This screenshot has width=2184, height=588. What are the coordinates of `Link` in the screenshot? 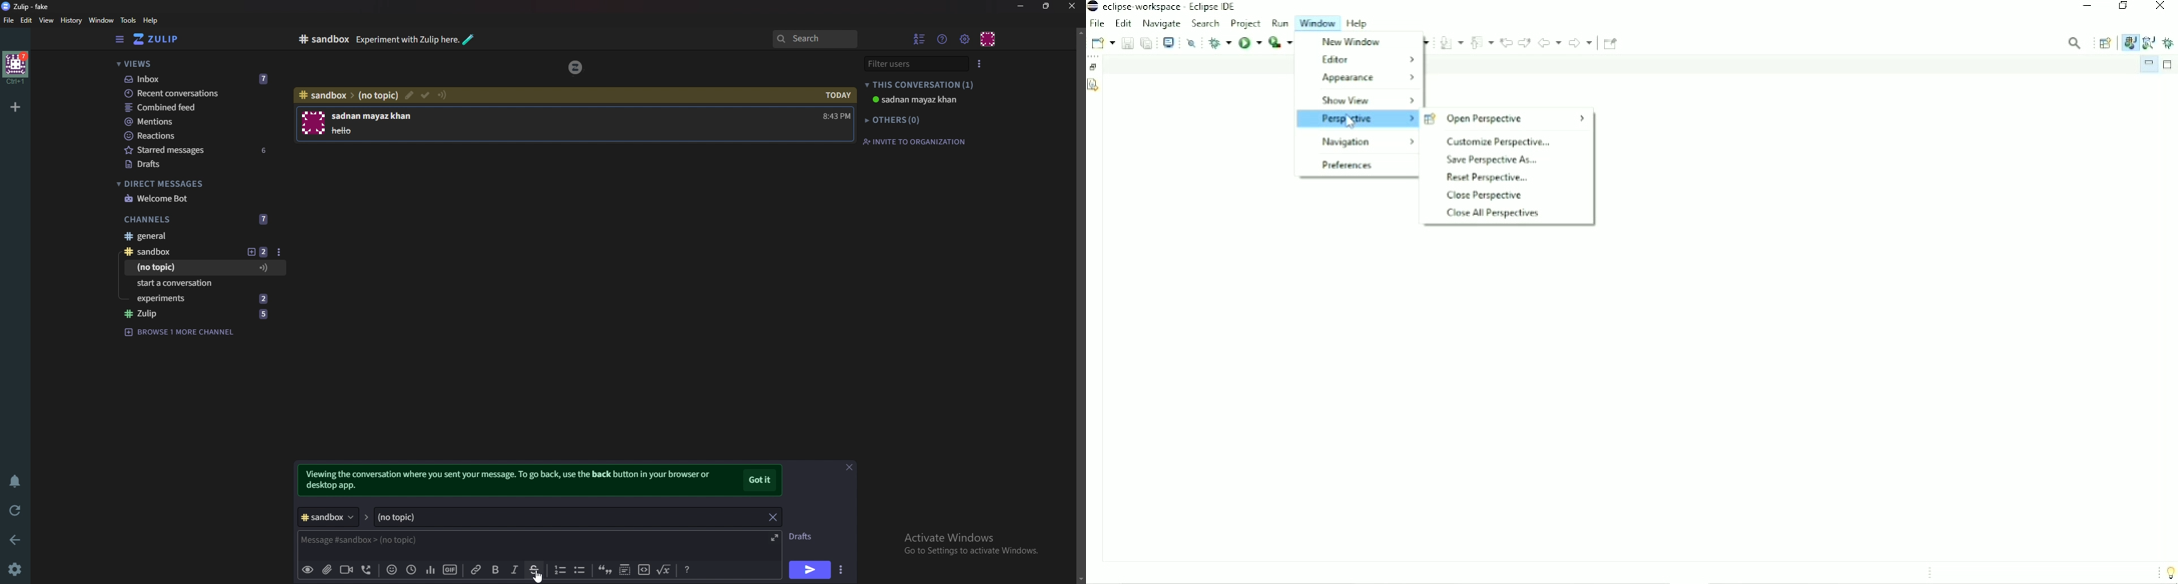 It's located at (475, 570).